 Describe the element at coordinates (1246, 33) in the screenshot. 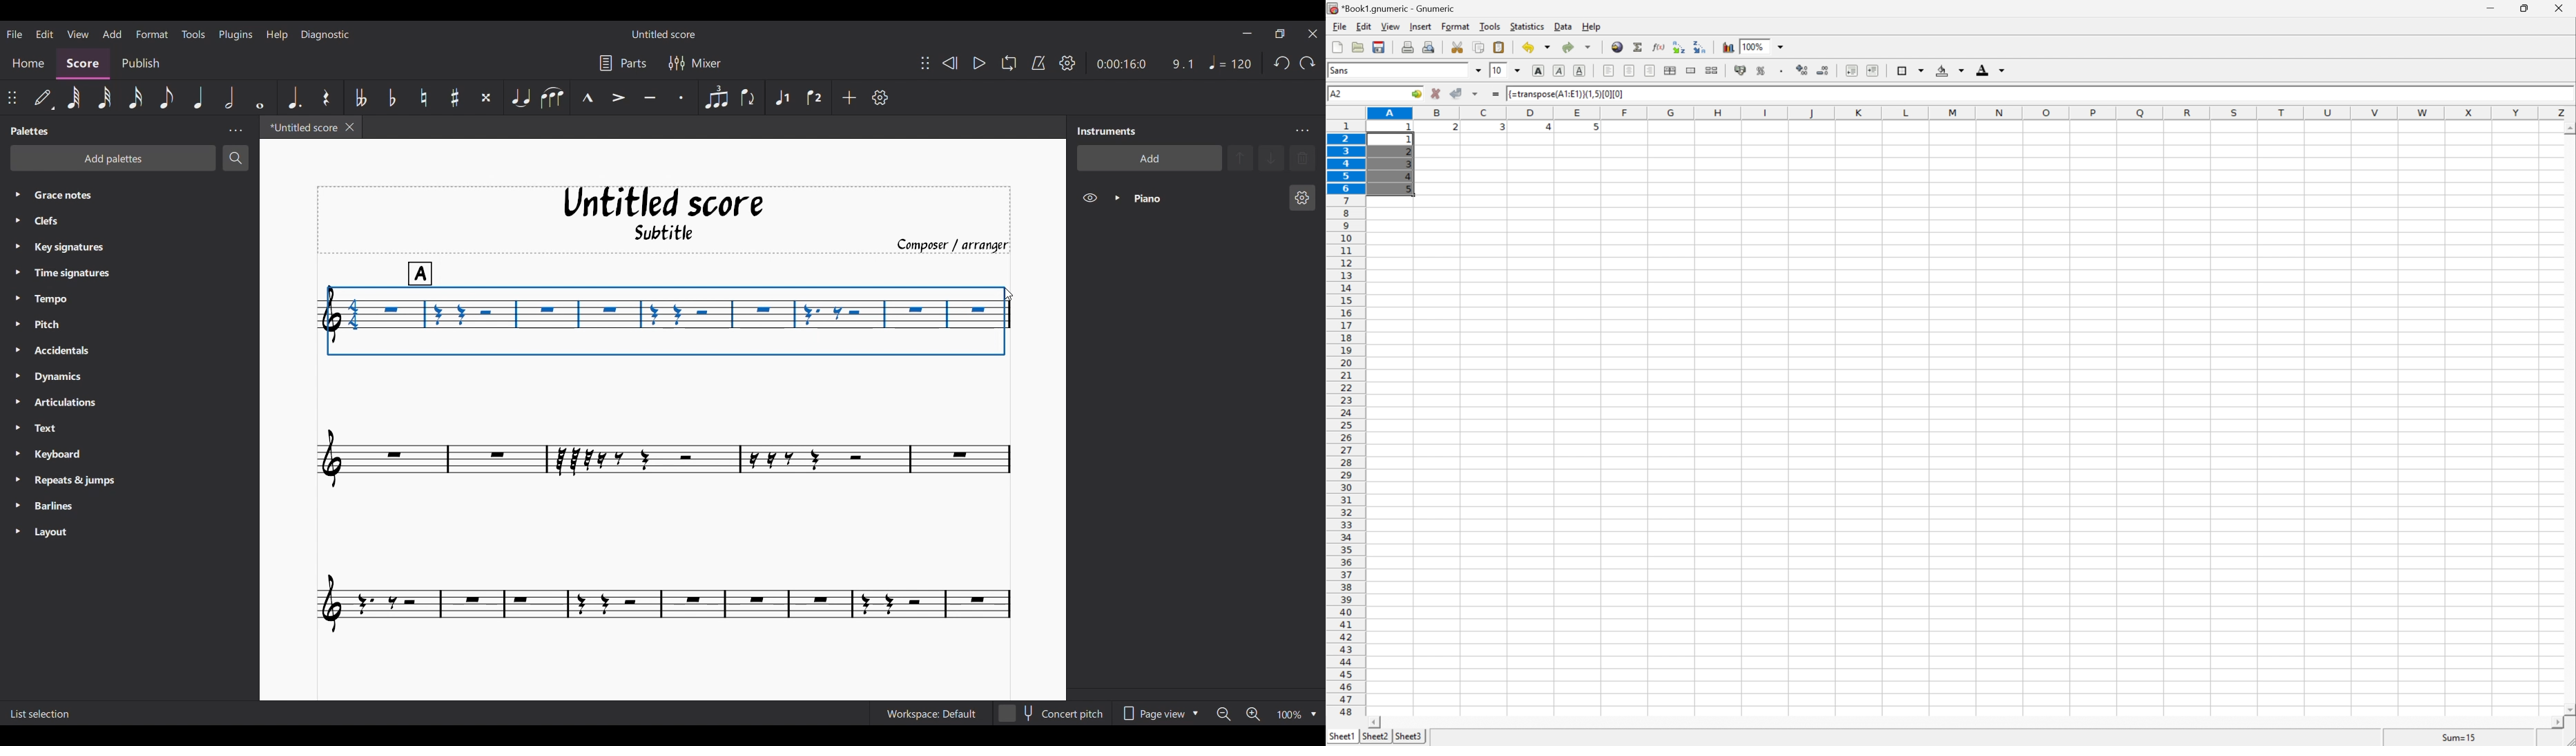

I see `Minimize` at that location.